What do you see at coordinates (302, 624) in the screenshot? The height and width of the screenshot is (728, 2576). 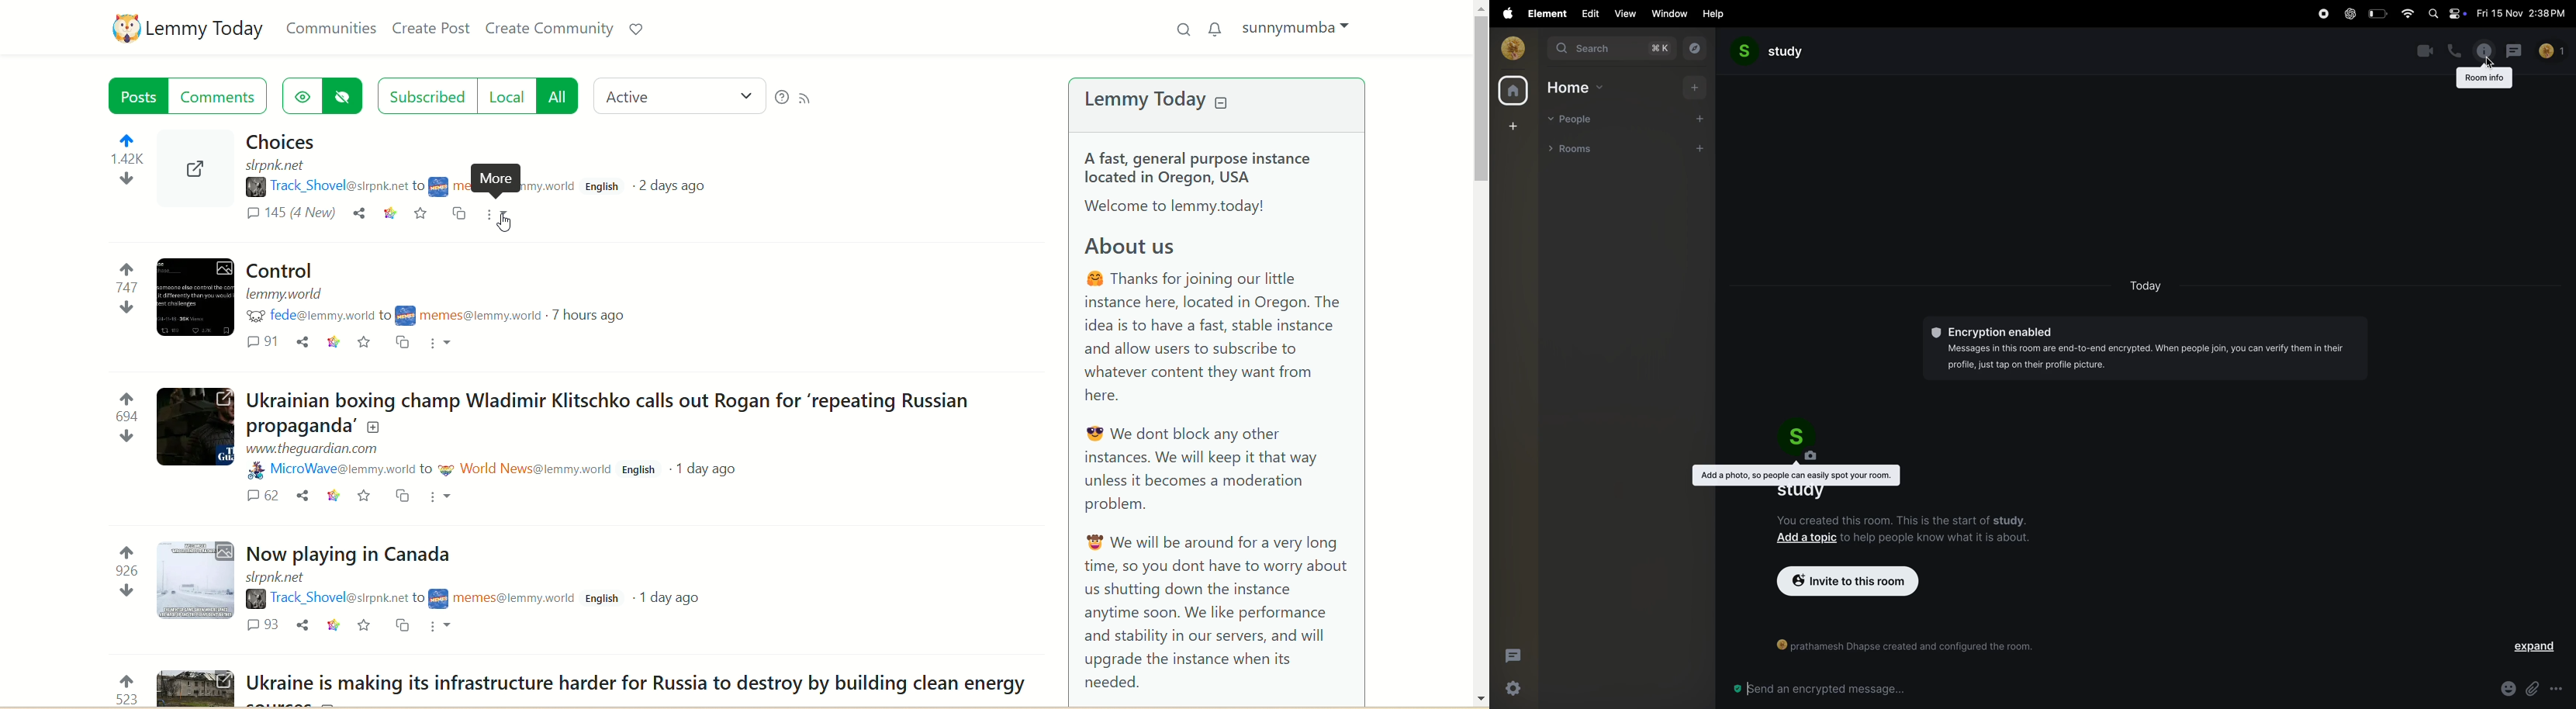 I see `share` at bounding box center [302, 624].